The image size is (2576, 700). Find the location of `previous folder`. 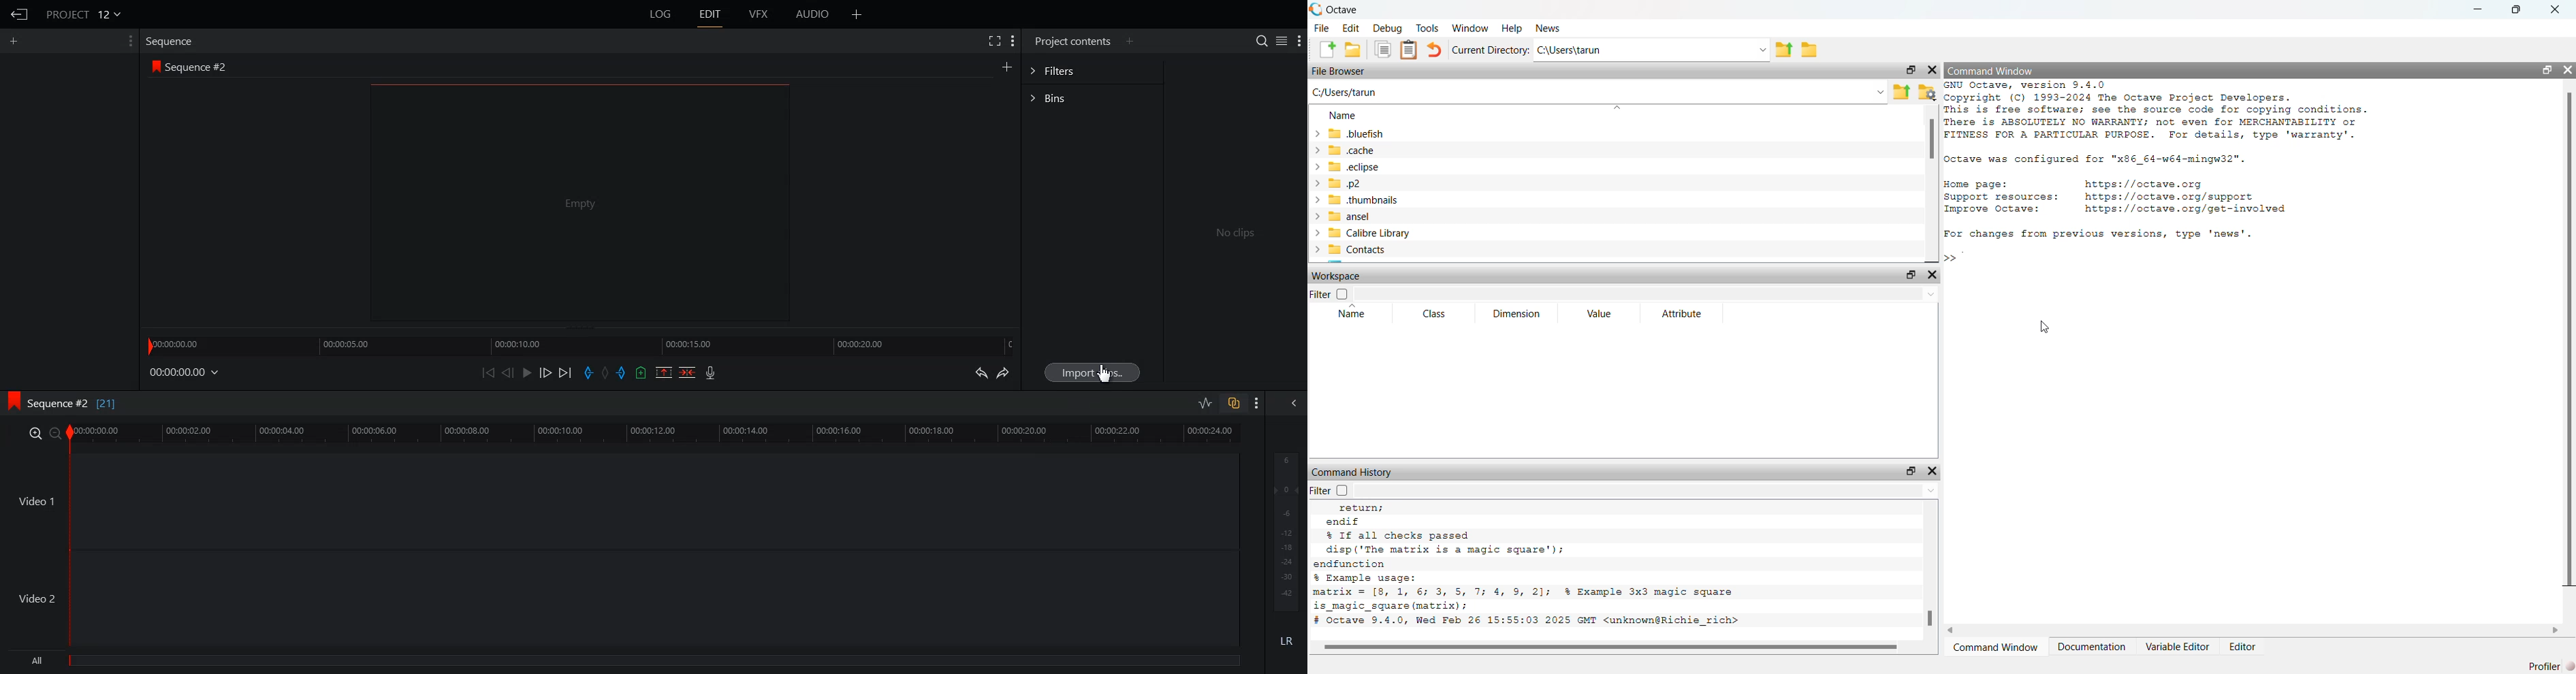

previous folder is located at coordinates (1783, 51).